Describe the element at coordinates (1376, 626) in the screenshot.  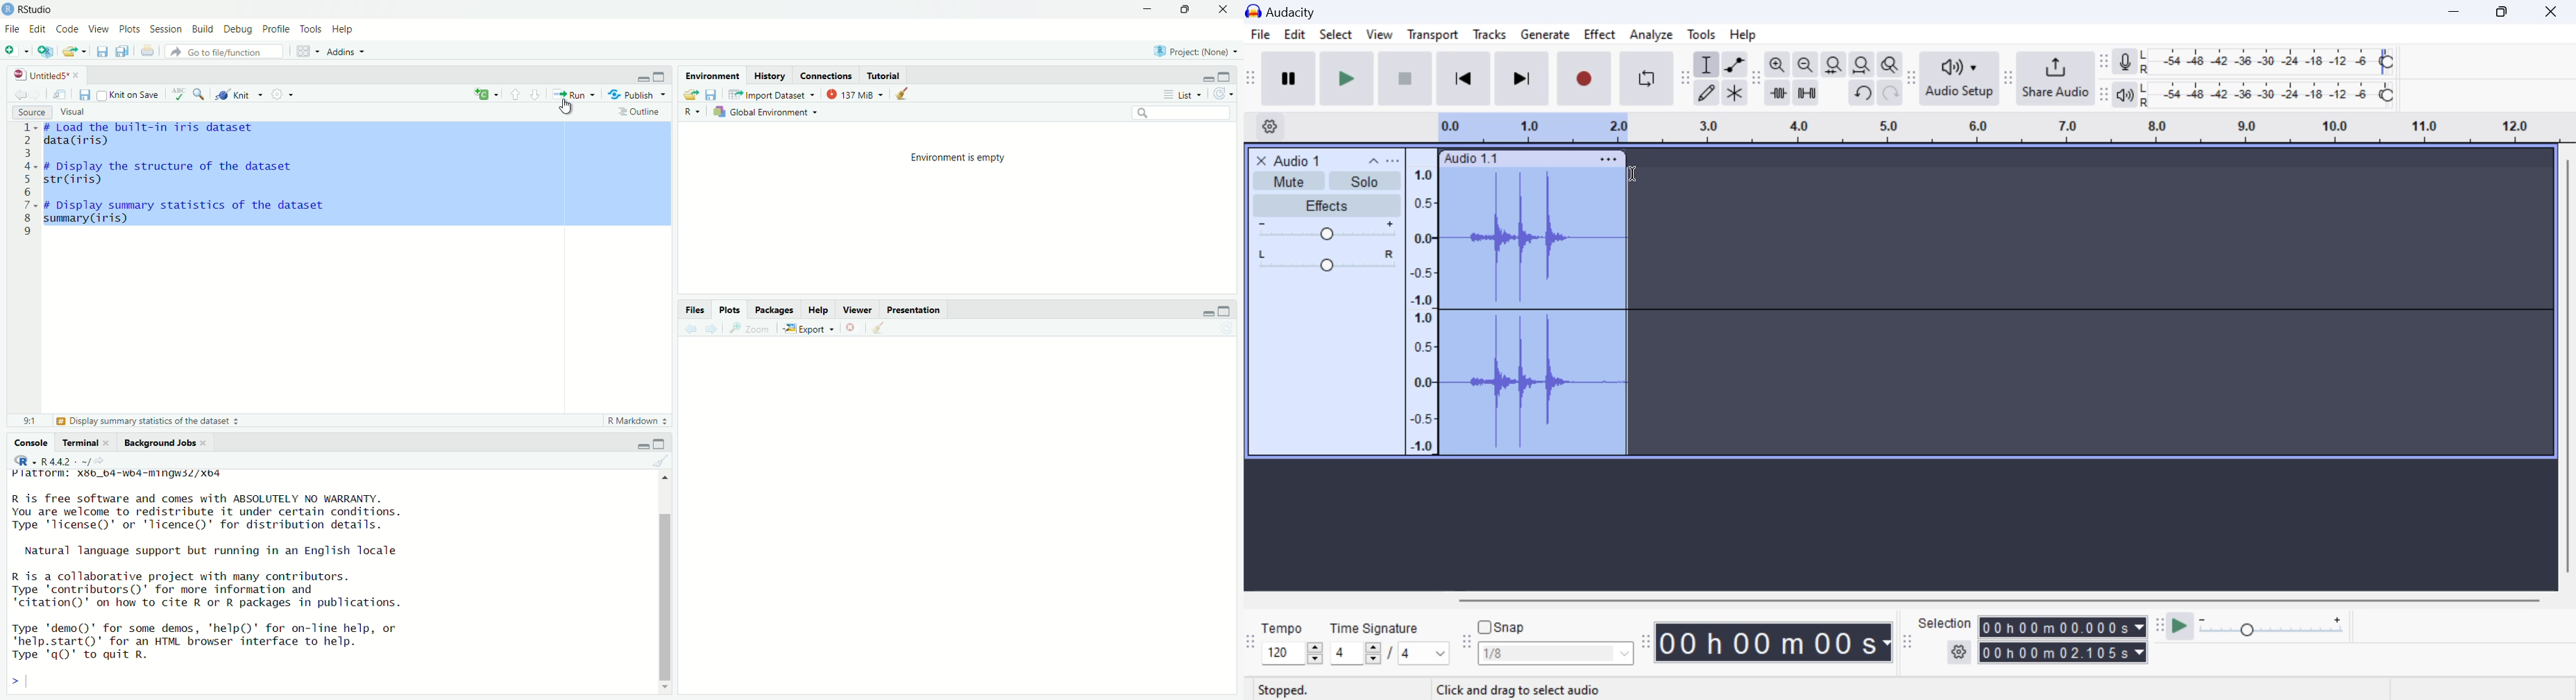
I see `Time Signature` at that location.